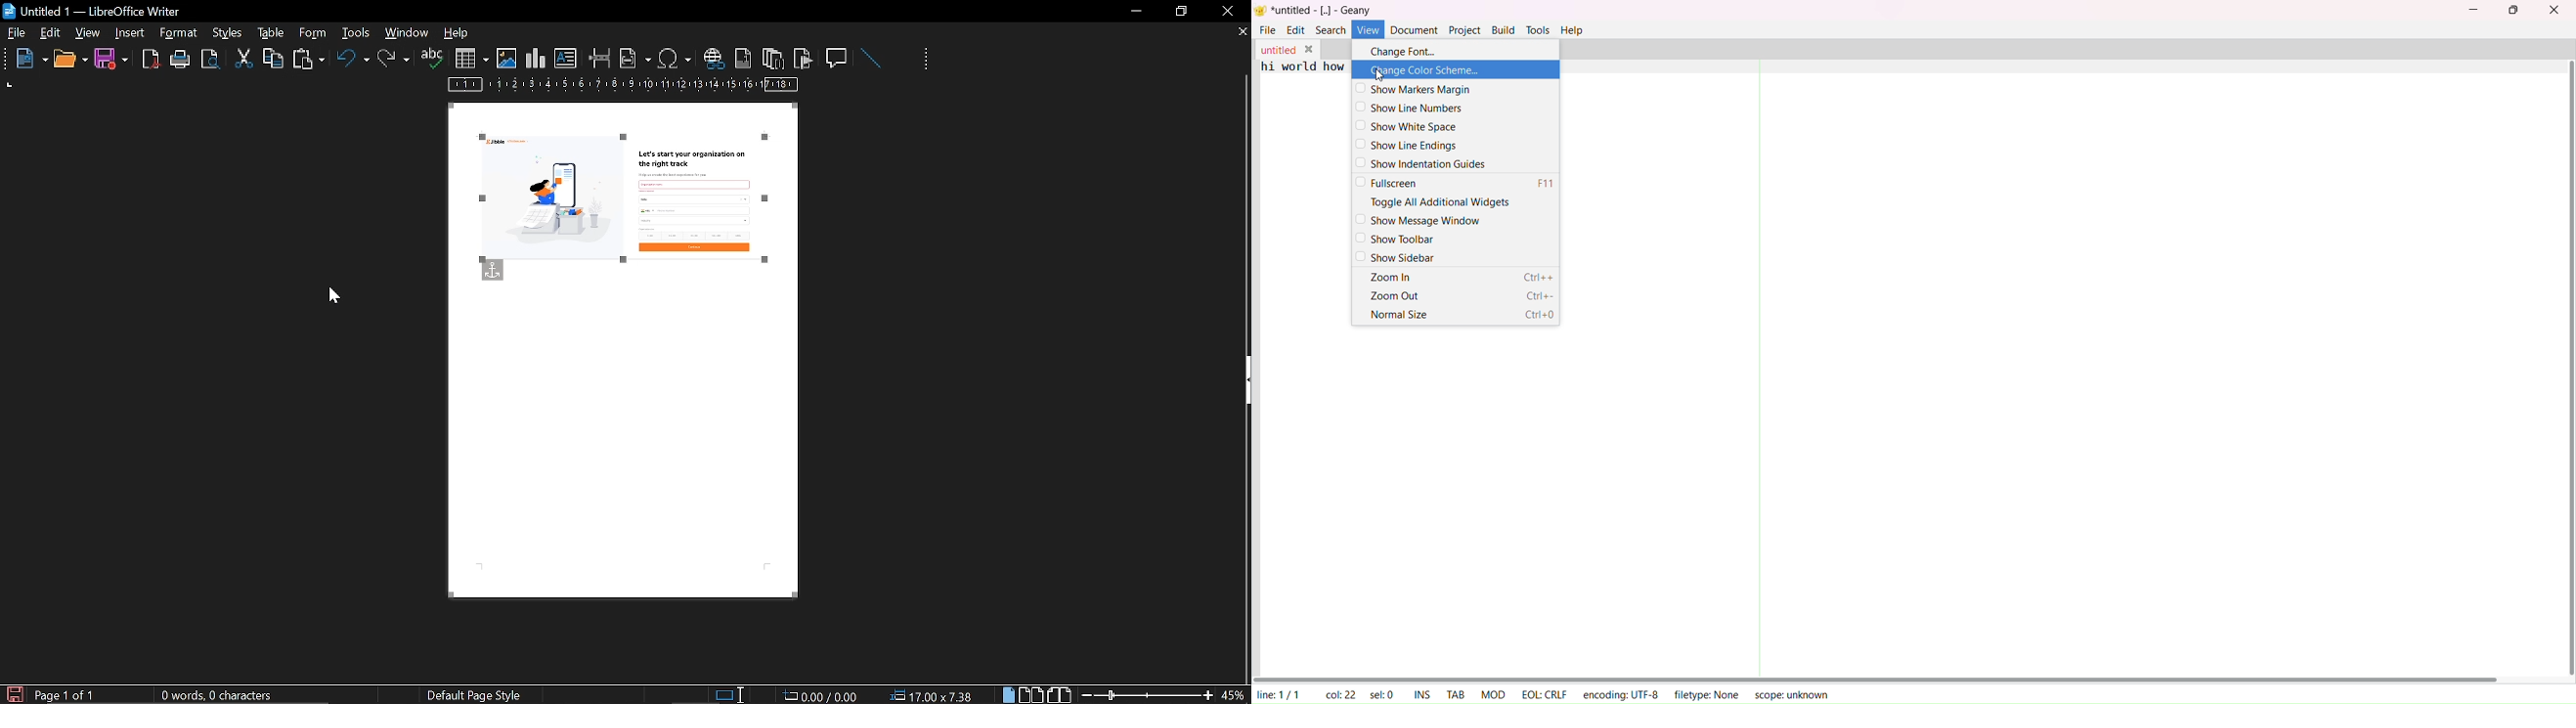 The image size is (2576, 728). What do you see at coordinates (1411, 108) in the screenshot?
I see `show line numbers` at bounding box center [1411, 108].